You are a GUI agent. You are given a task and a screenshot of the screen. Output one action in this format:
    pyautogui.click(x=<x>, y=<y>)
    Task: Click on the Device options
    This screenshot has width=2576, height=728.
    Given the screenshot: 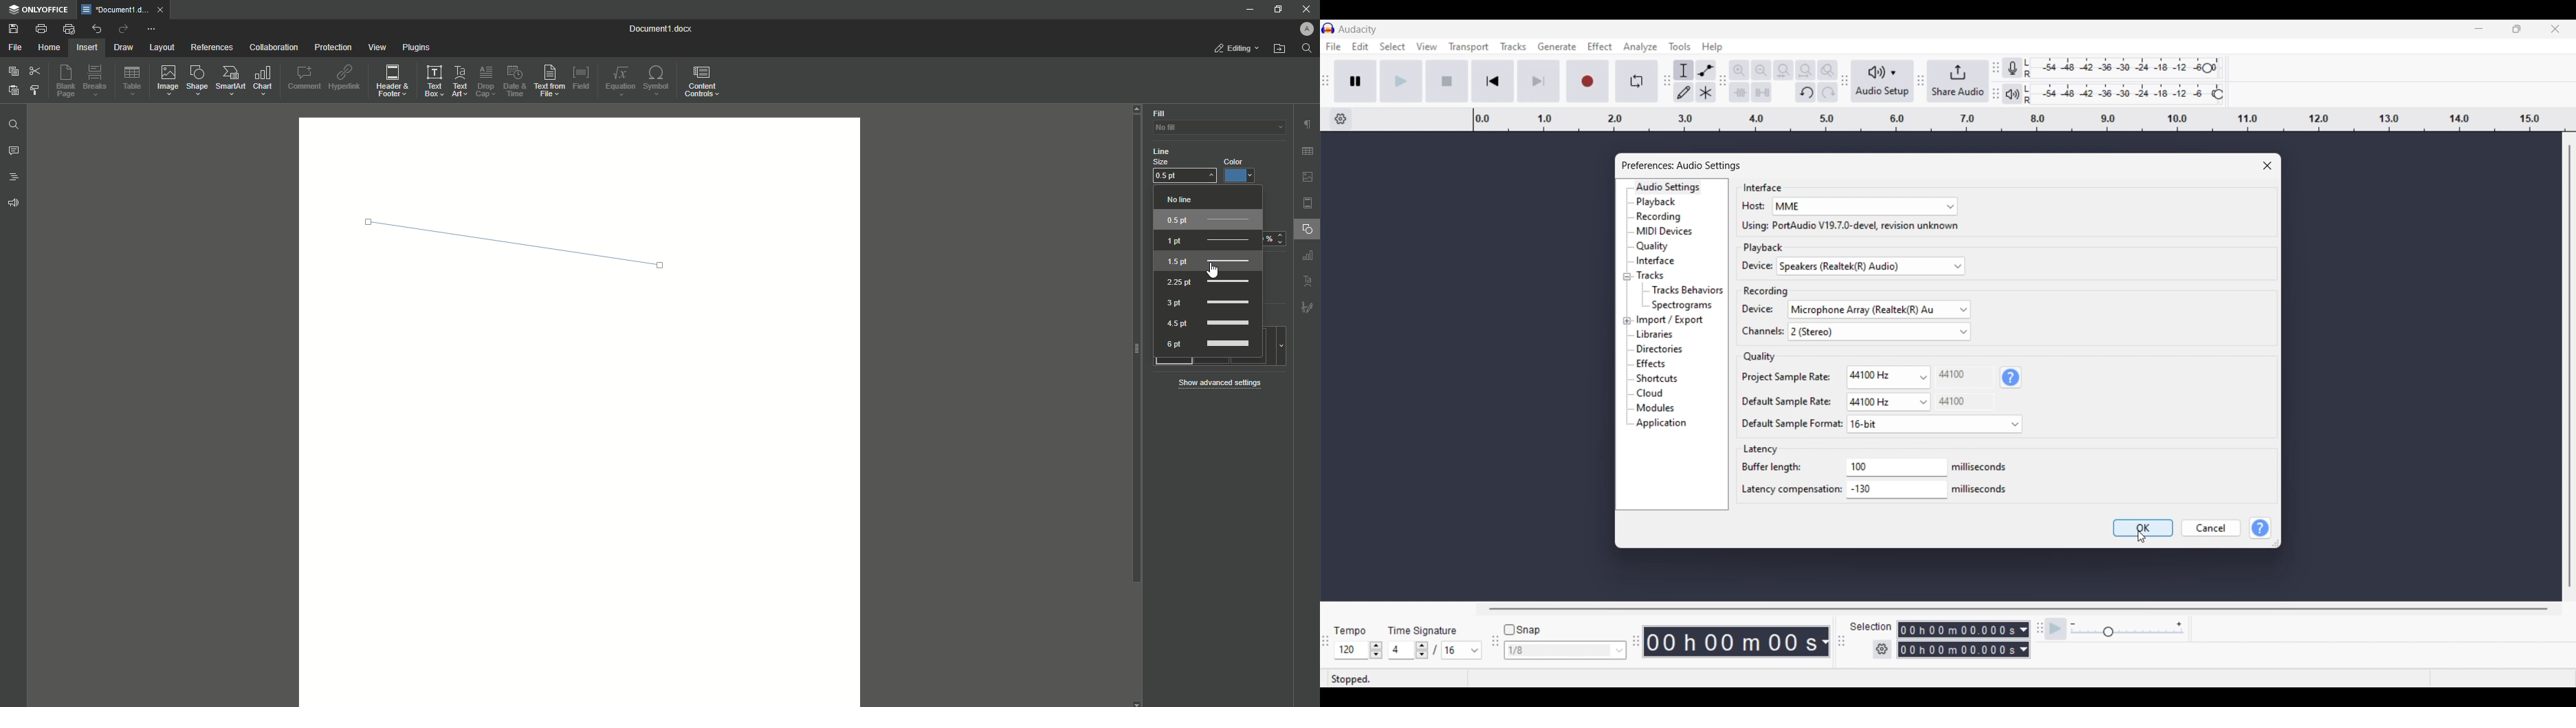 What is the action you would take?
    pyautogui.click(x=1879, y=310)
    